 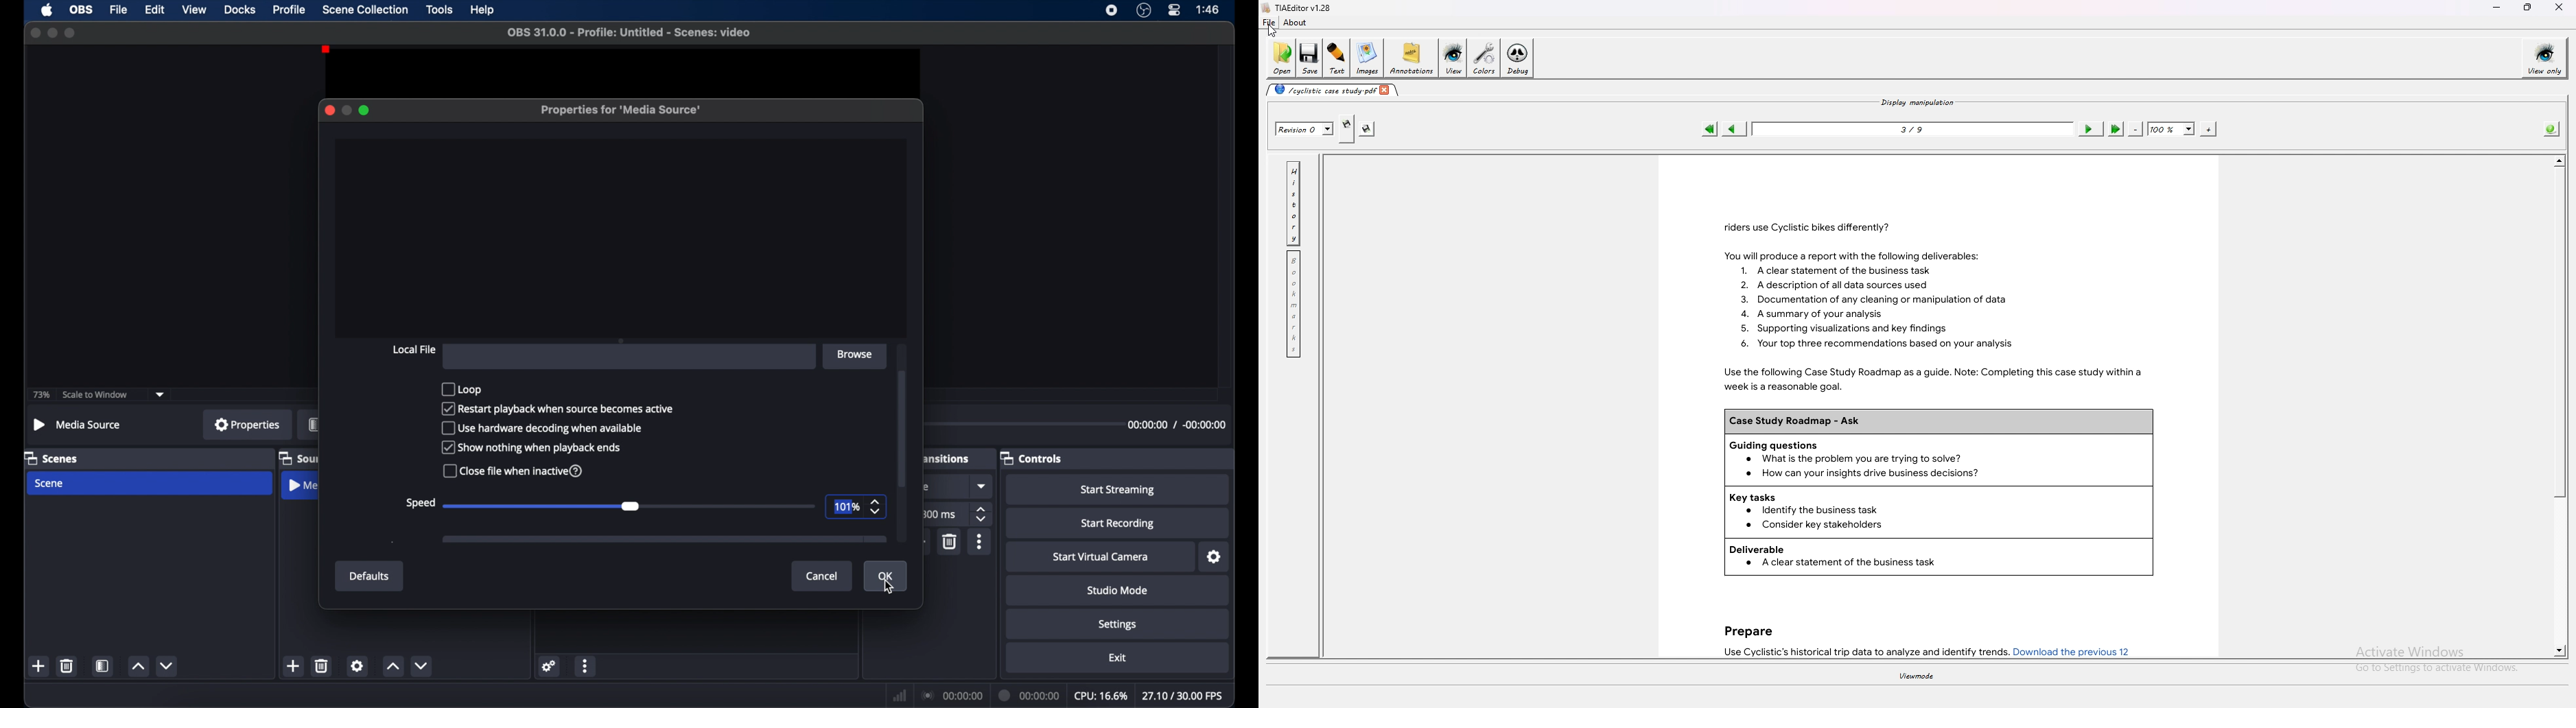 What do you see at coordinates (365, 110) in the screenshot?
I see `maximize` at bounding box center [365, 110].